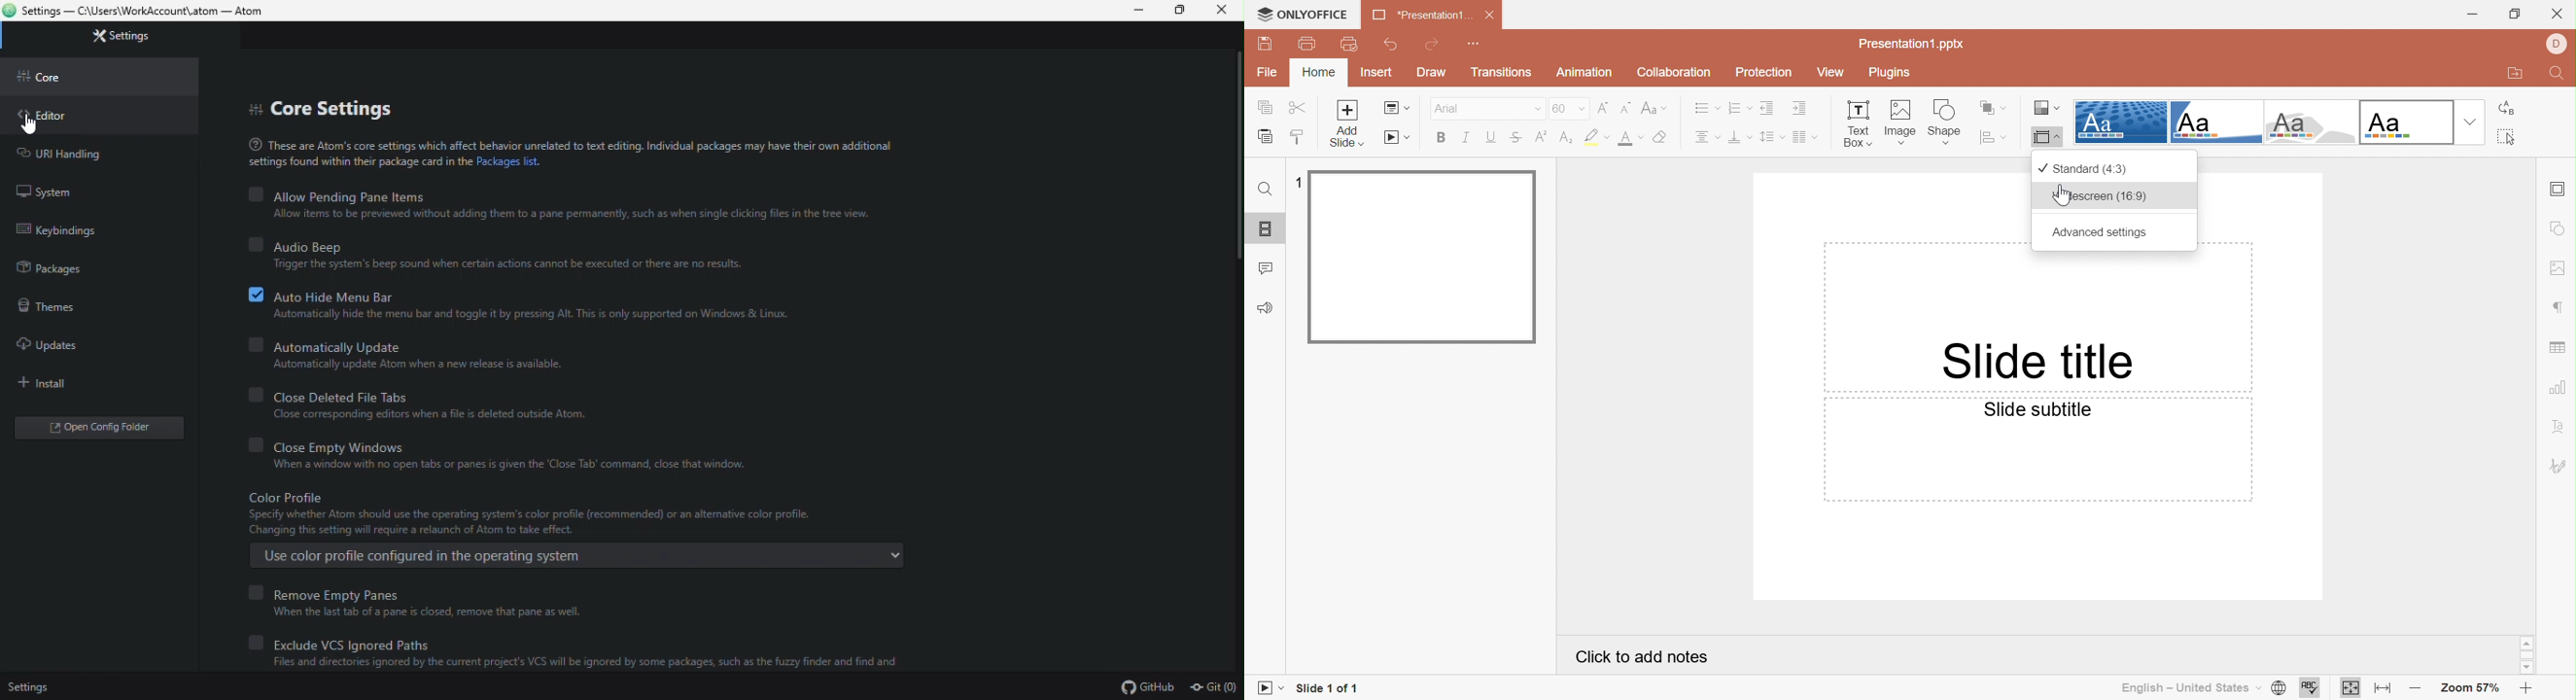  I want to click on Slide subtitle, so click(2038, 409).